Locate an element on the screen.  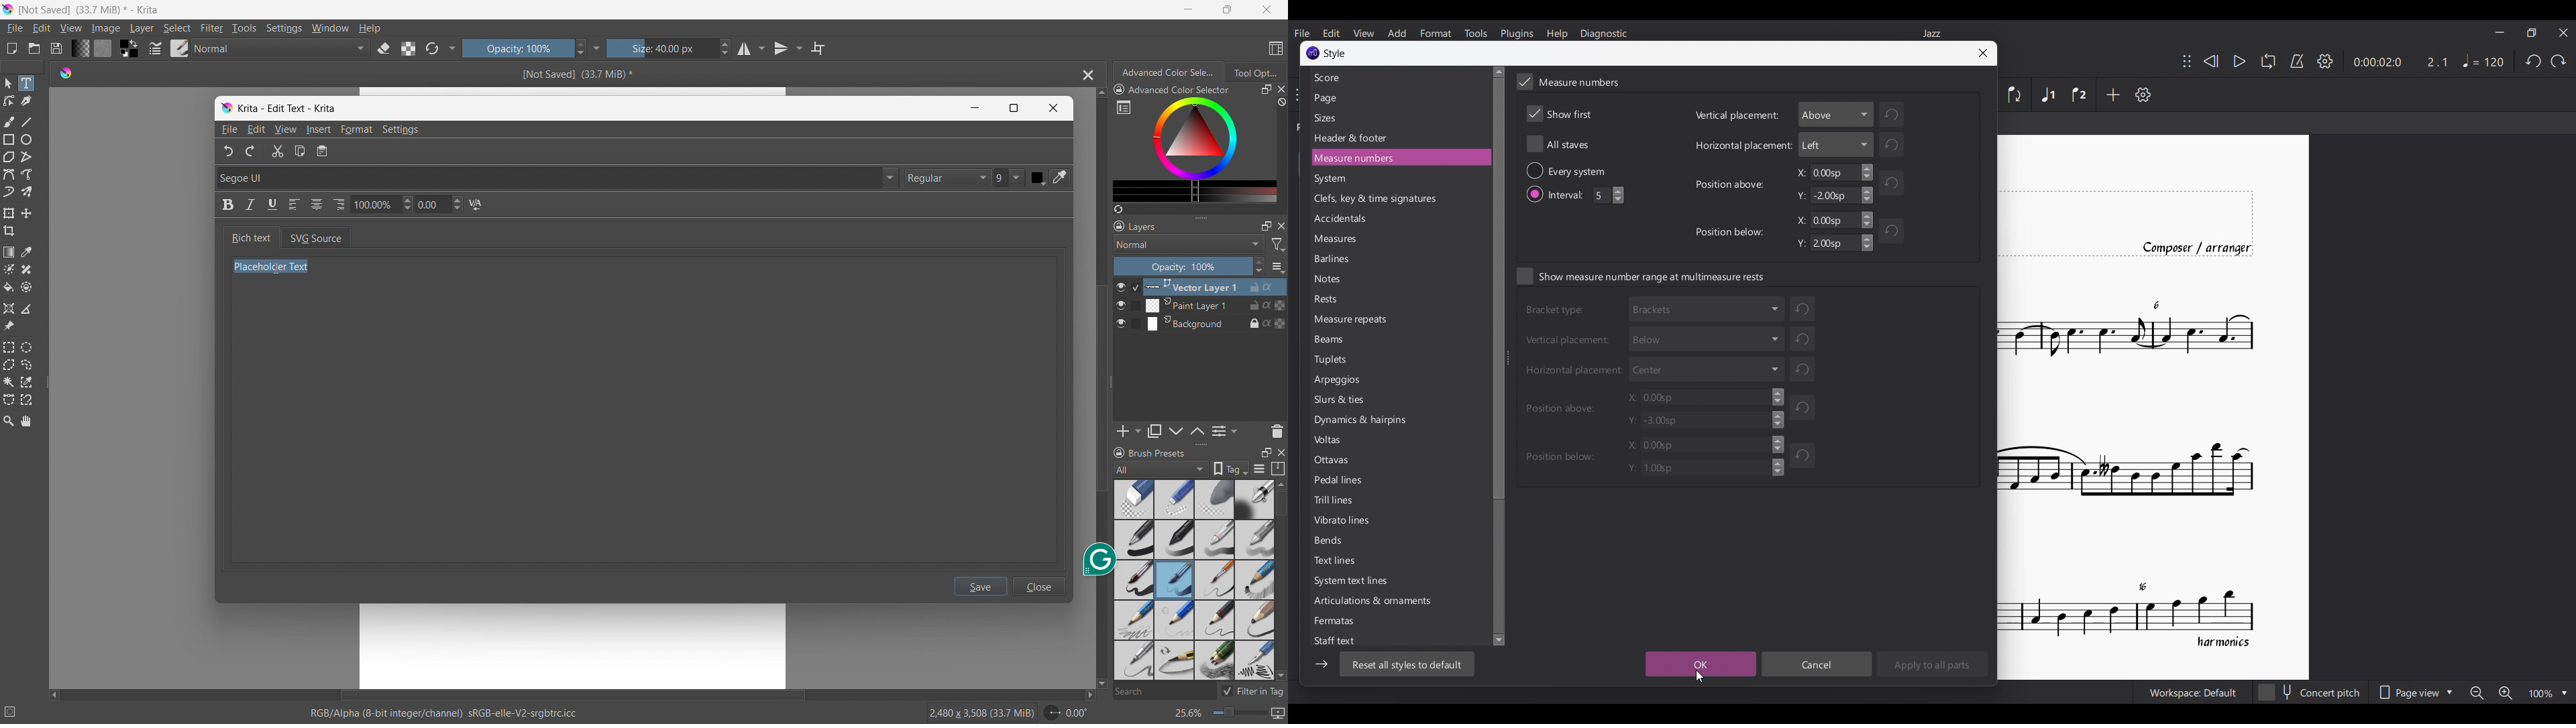
Page is located at coordinates (1328, 99).